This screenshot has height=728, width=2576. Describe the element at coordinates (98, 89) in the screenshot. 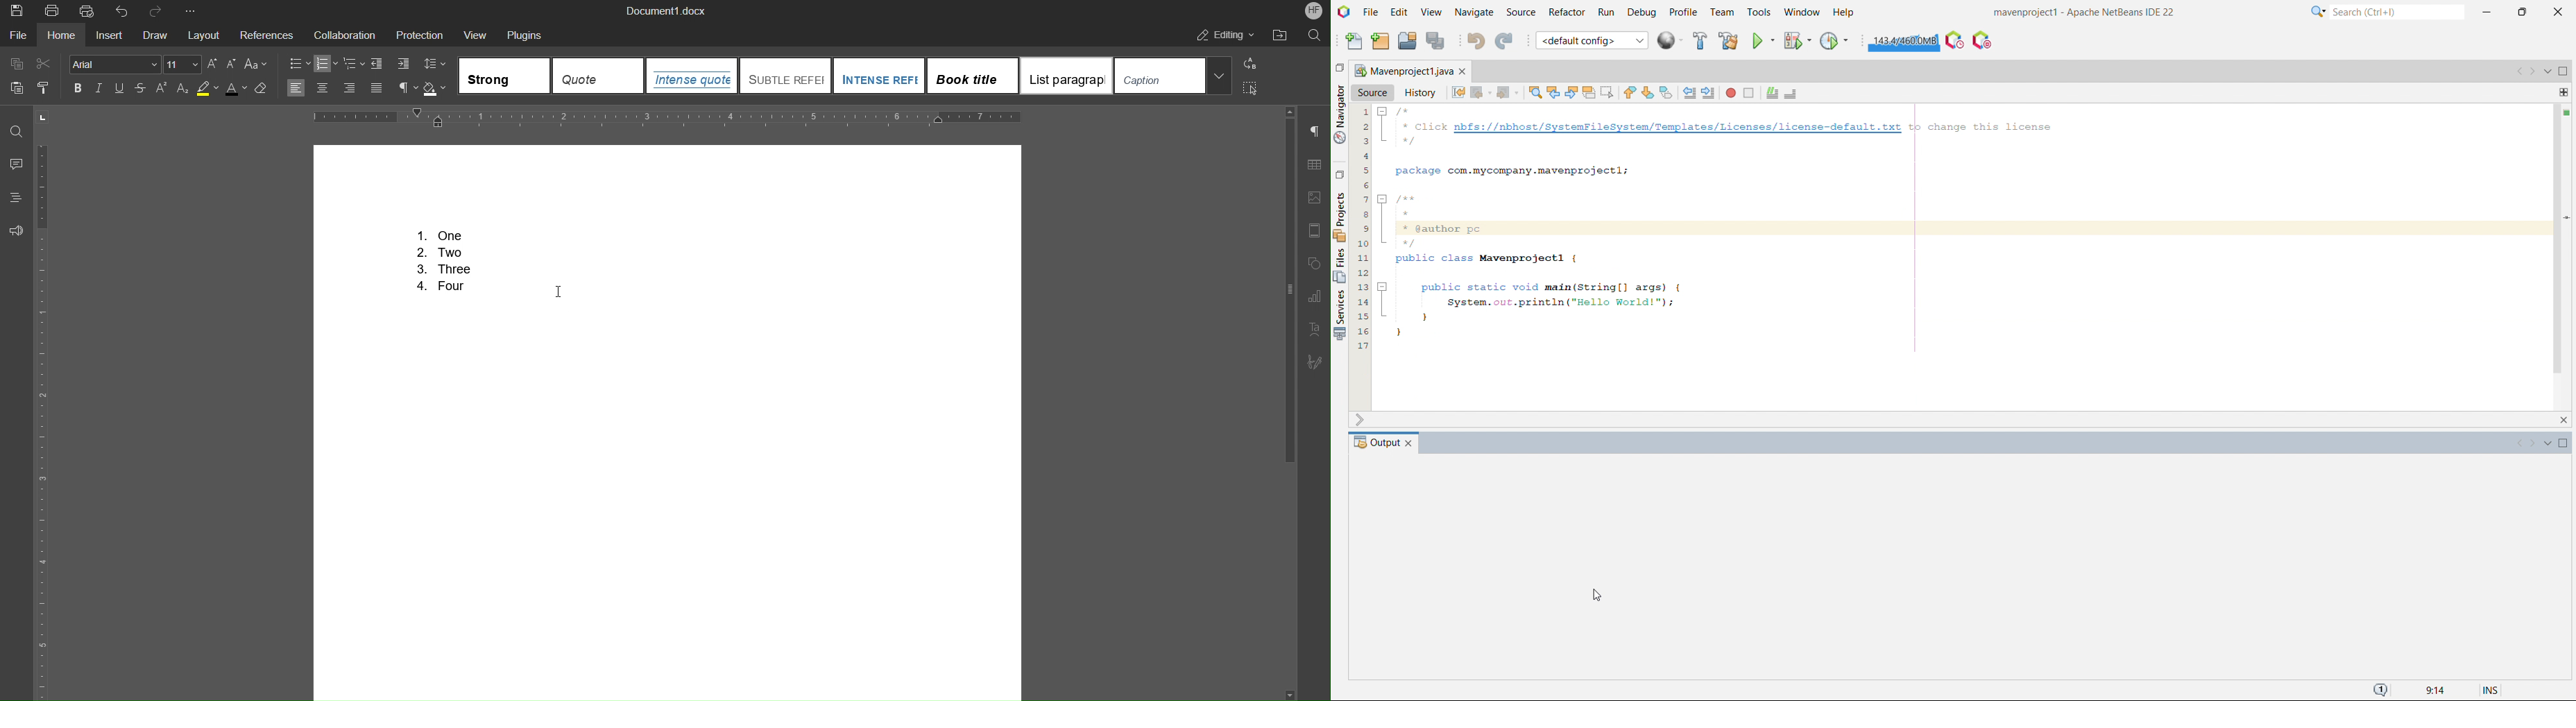

I see `Italics` at that location.